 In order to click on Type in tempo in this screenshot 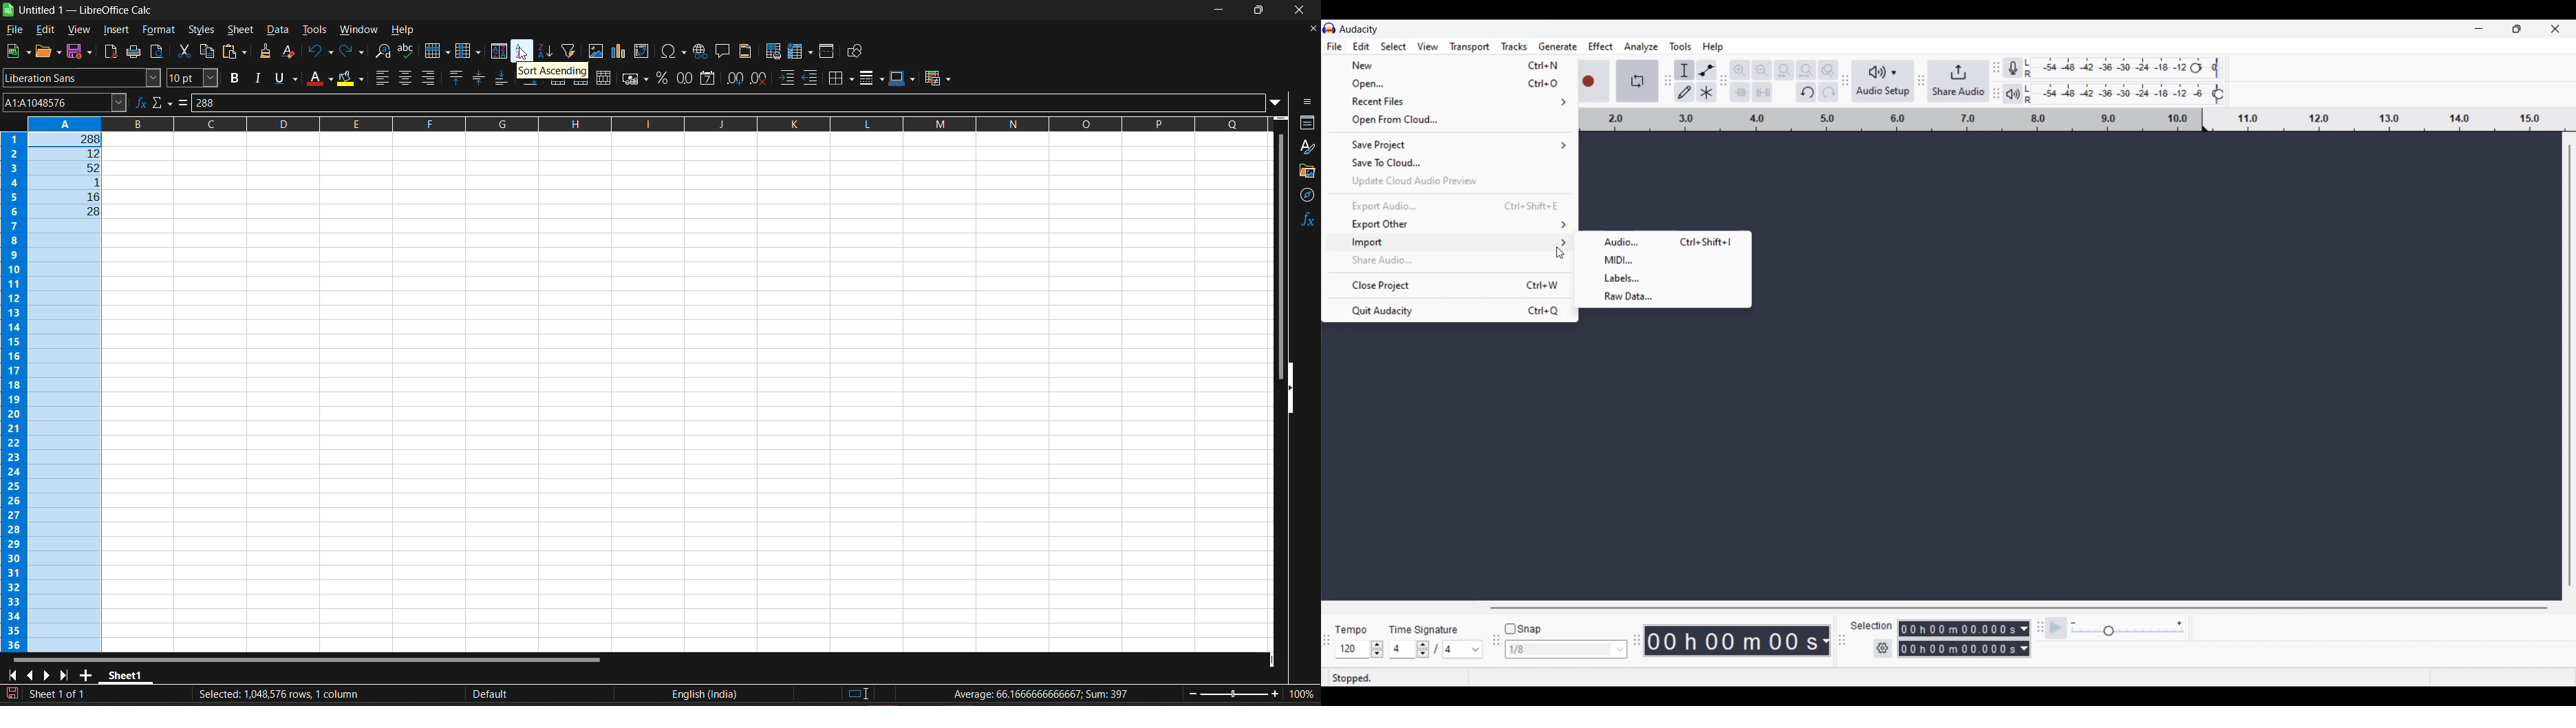, I will do `click(1353, 650)`.